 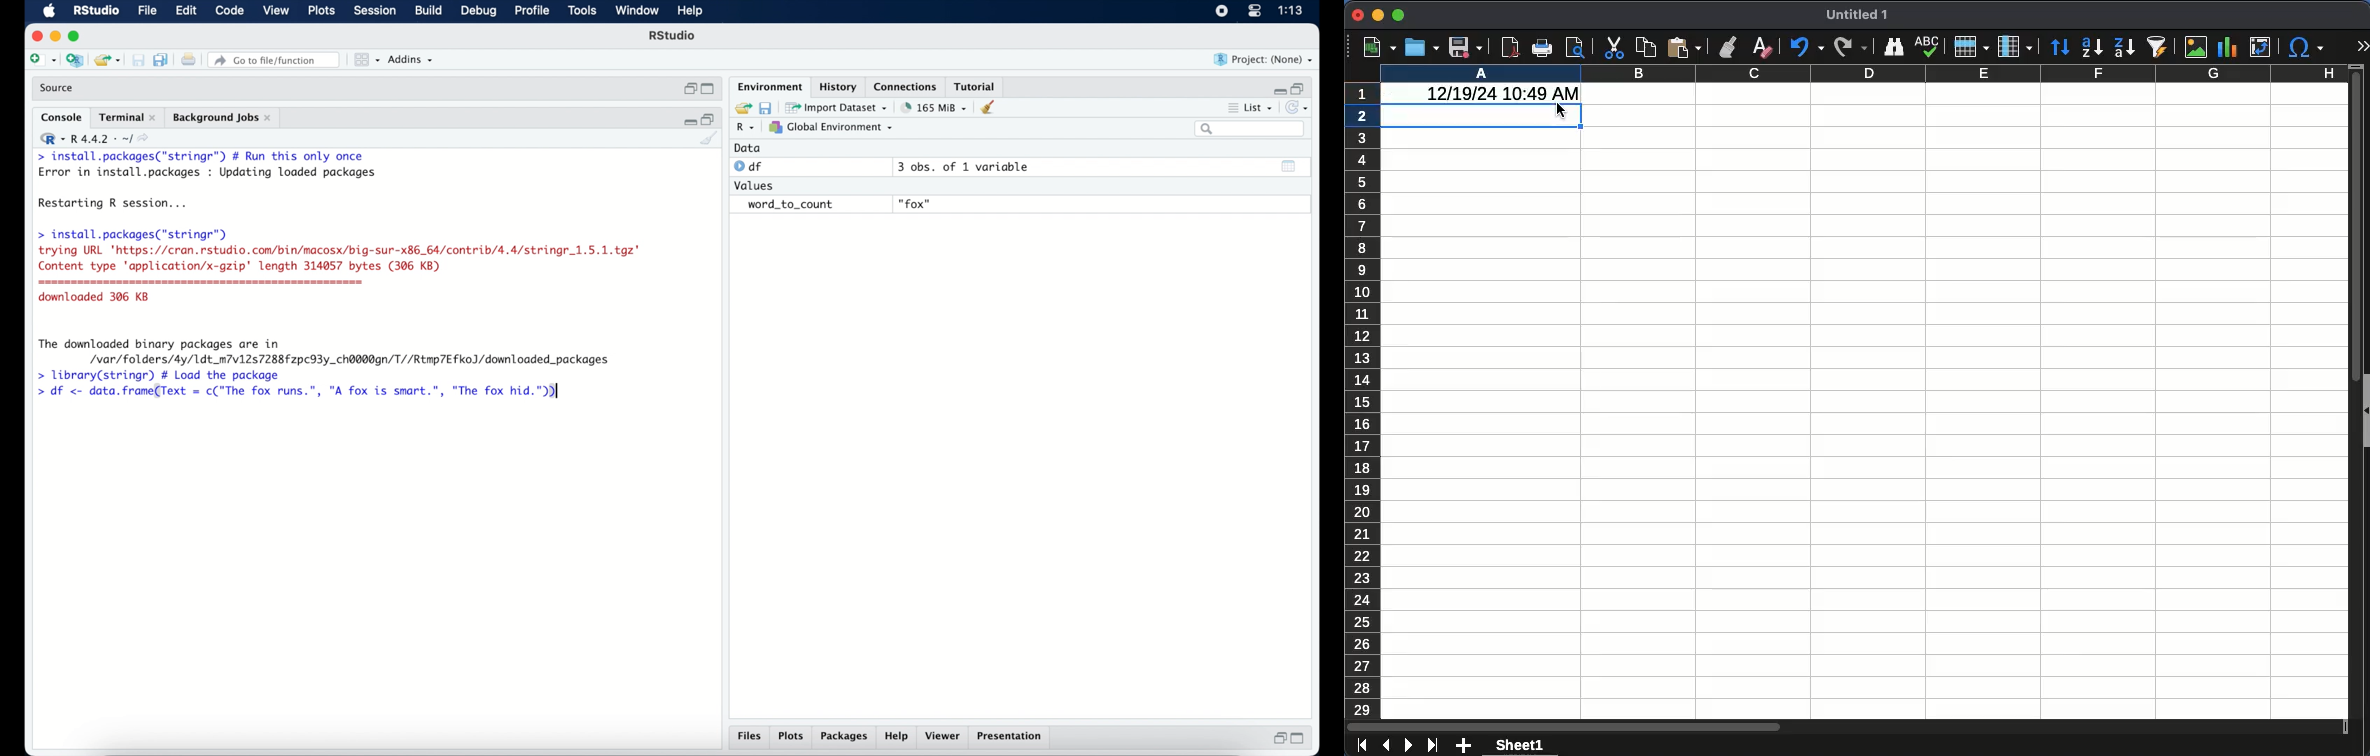 I want to click on cut, so click(x=1613, y=48).